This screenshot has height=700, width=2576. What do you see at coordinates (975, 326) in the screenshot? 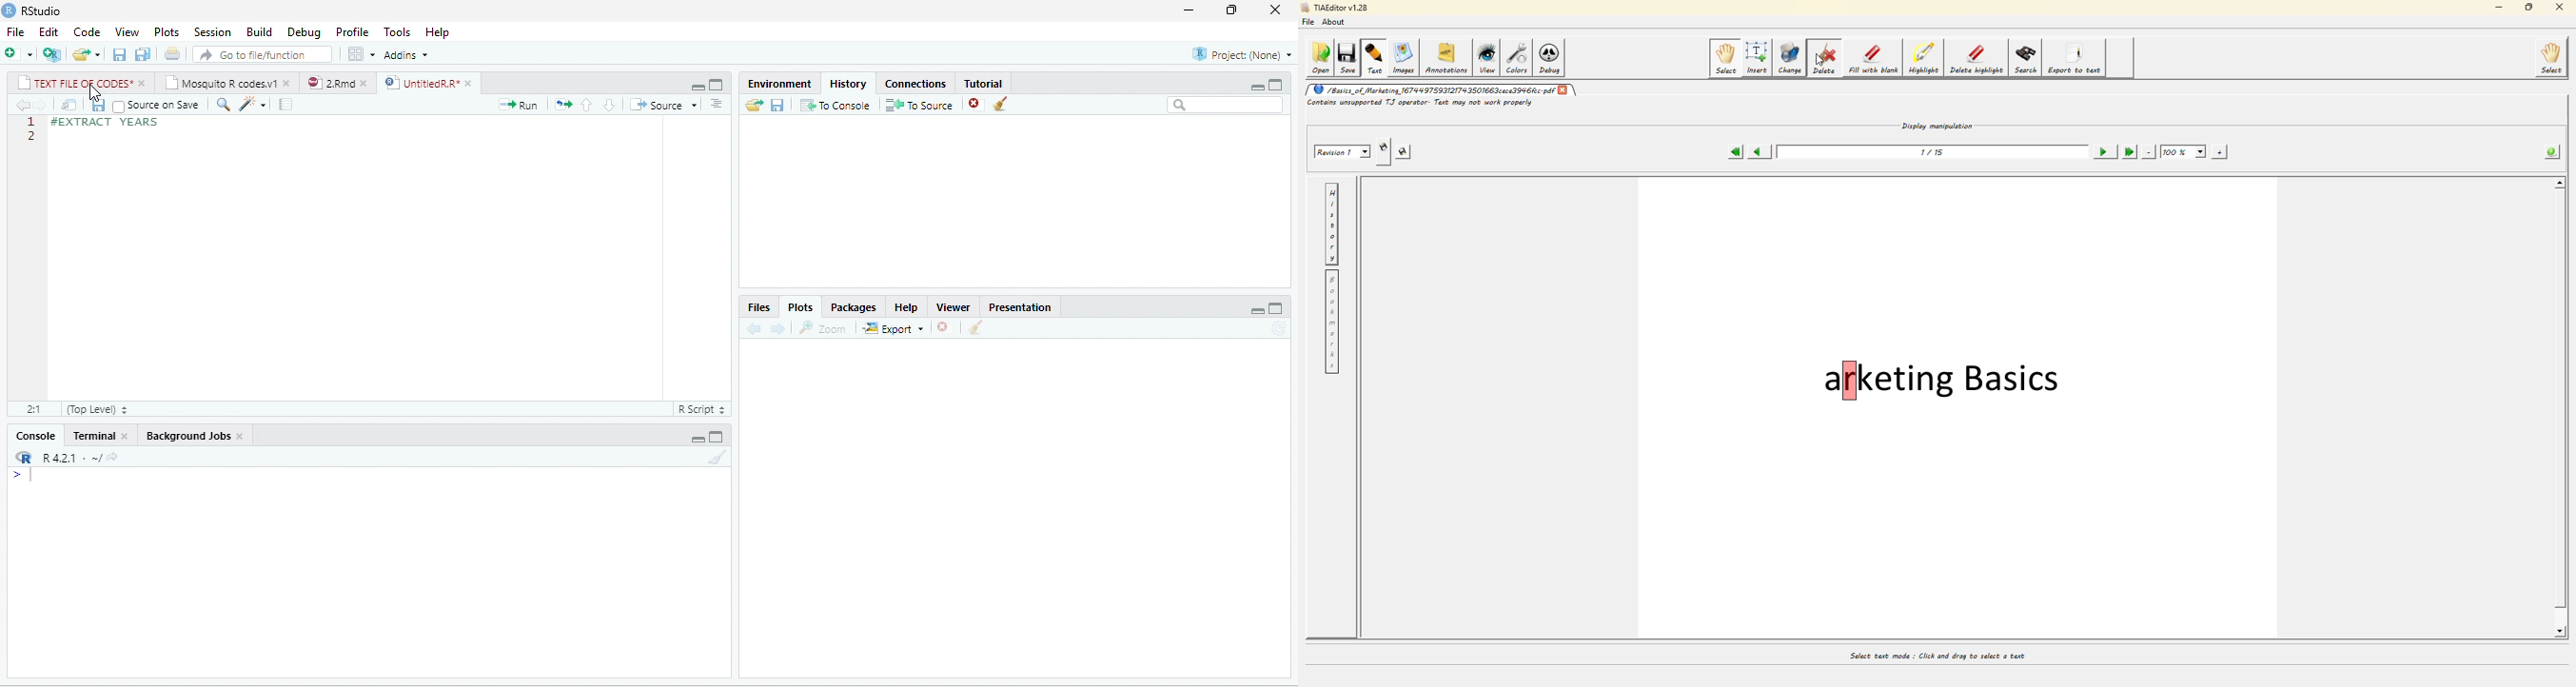
I see `clear` at bounding box center [975, 326].